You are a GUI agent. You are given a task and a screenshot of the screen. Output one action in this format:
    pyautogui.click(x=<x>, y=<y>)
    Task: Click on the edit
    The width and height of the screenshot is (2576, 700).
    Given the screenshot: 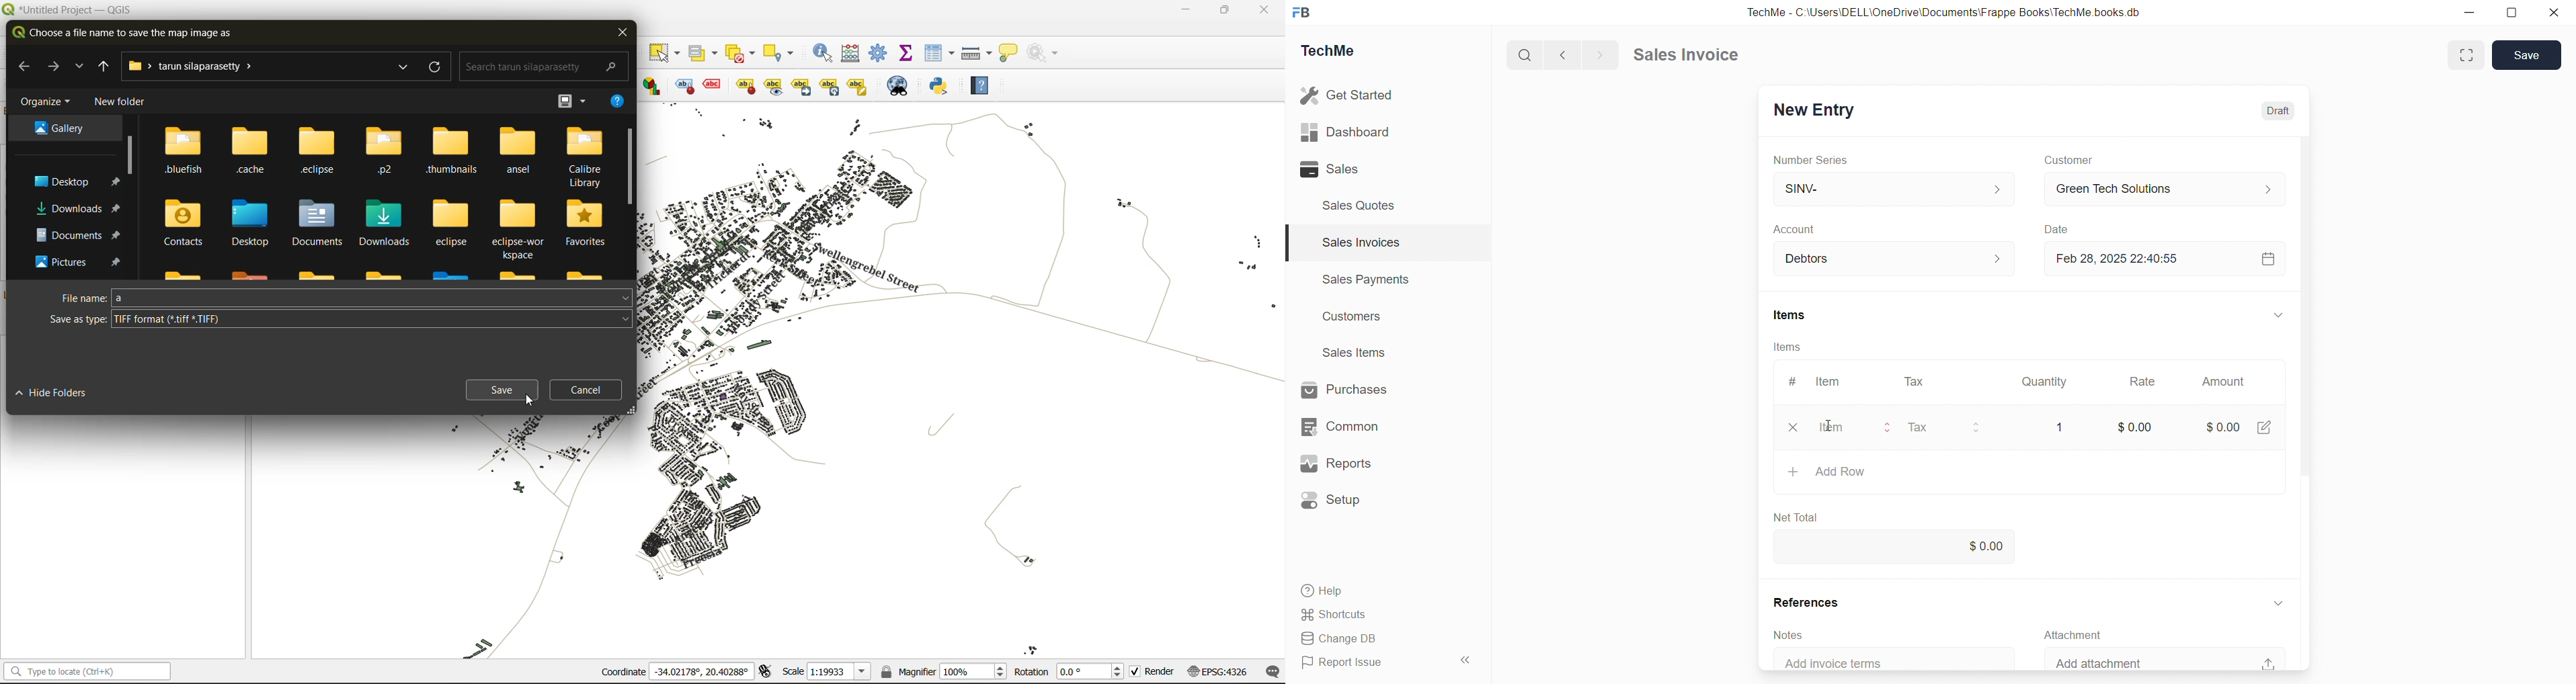 What is the action you would take?
    pyautogui.click(x=2263, y=426)
    